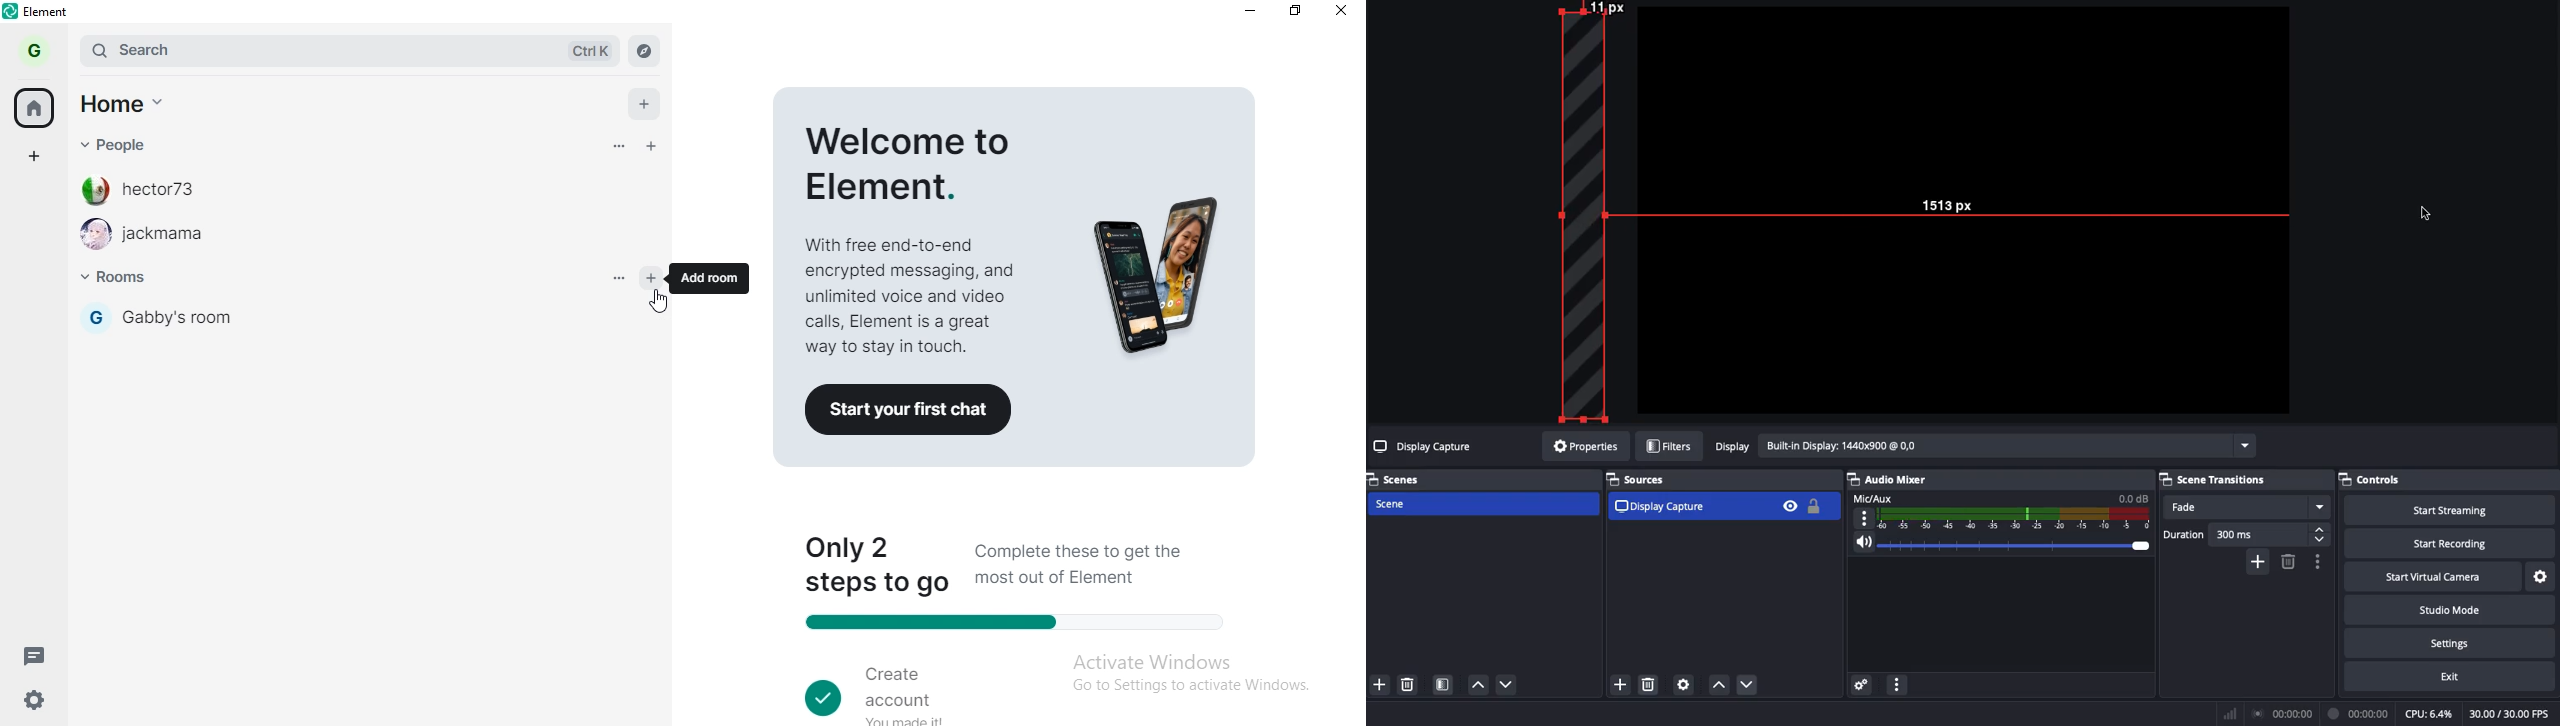  Describe the element at coordinates (2286, 714) in the screenshot. I see `Broadcast` at that location.